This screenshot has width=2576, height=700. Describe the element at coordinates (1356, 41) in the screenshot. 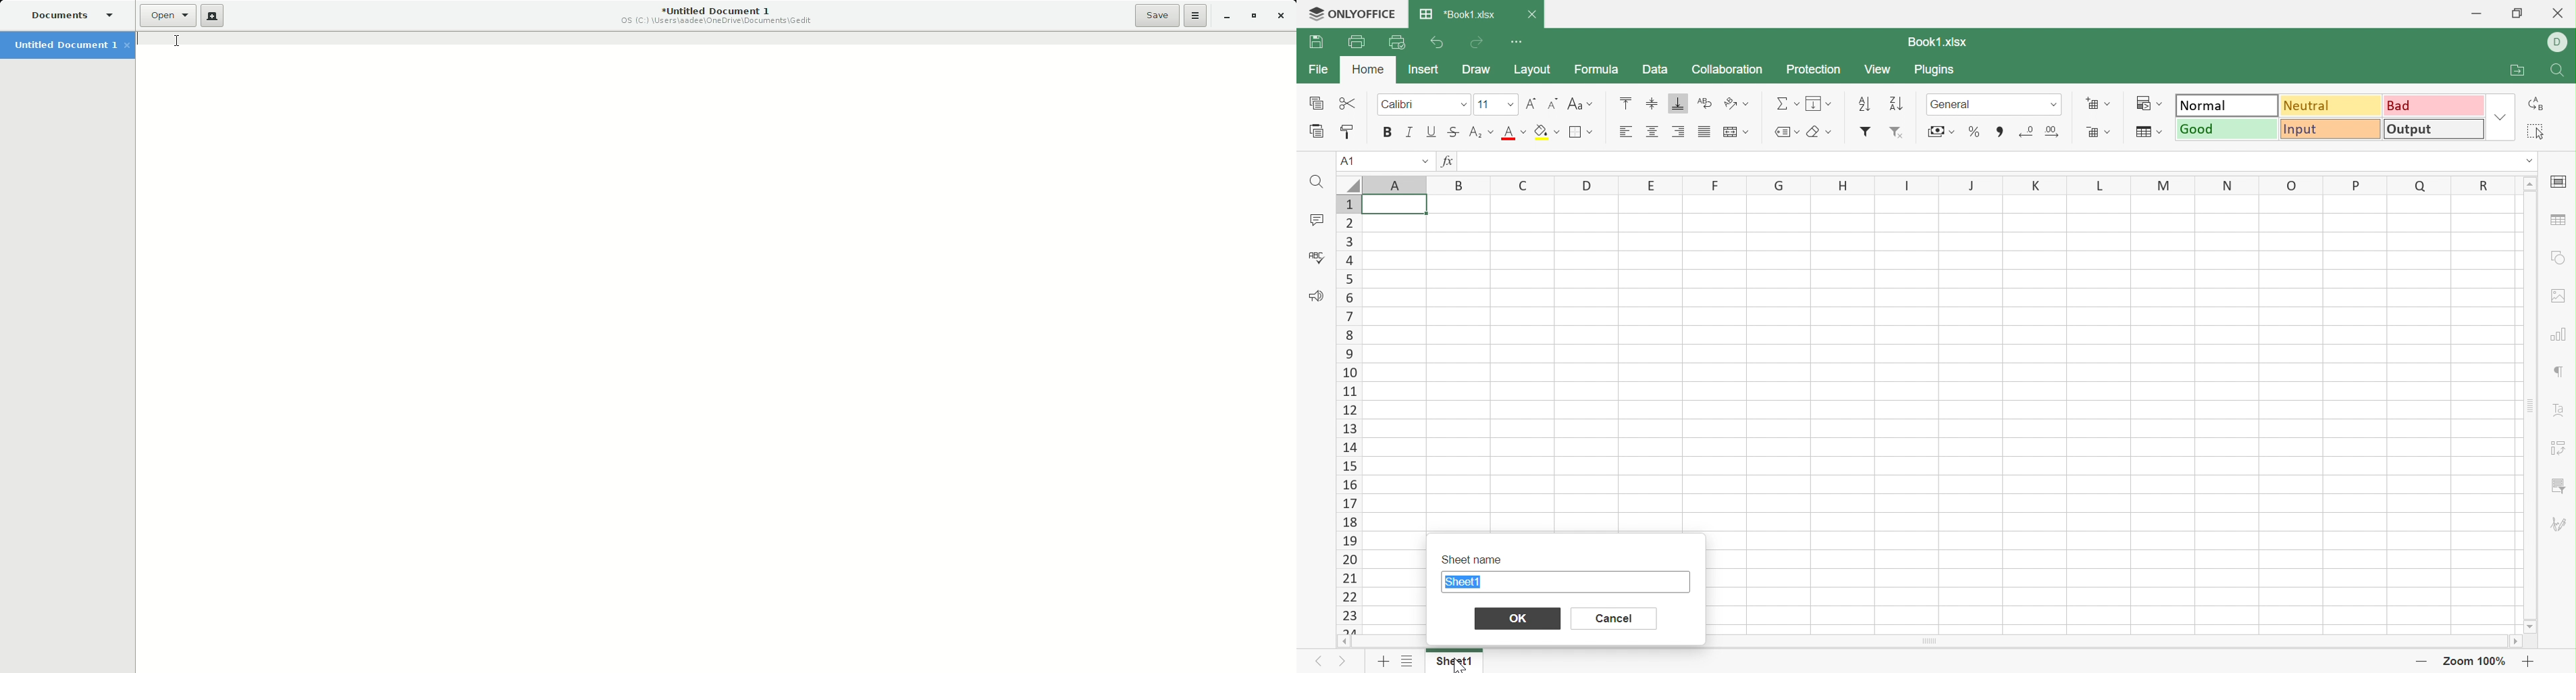

I see `Print` at that location.